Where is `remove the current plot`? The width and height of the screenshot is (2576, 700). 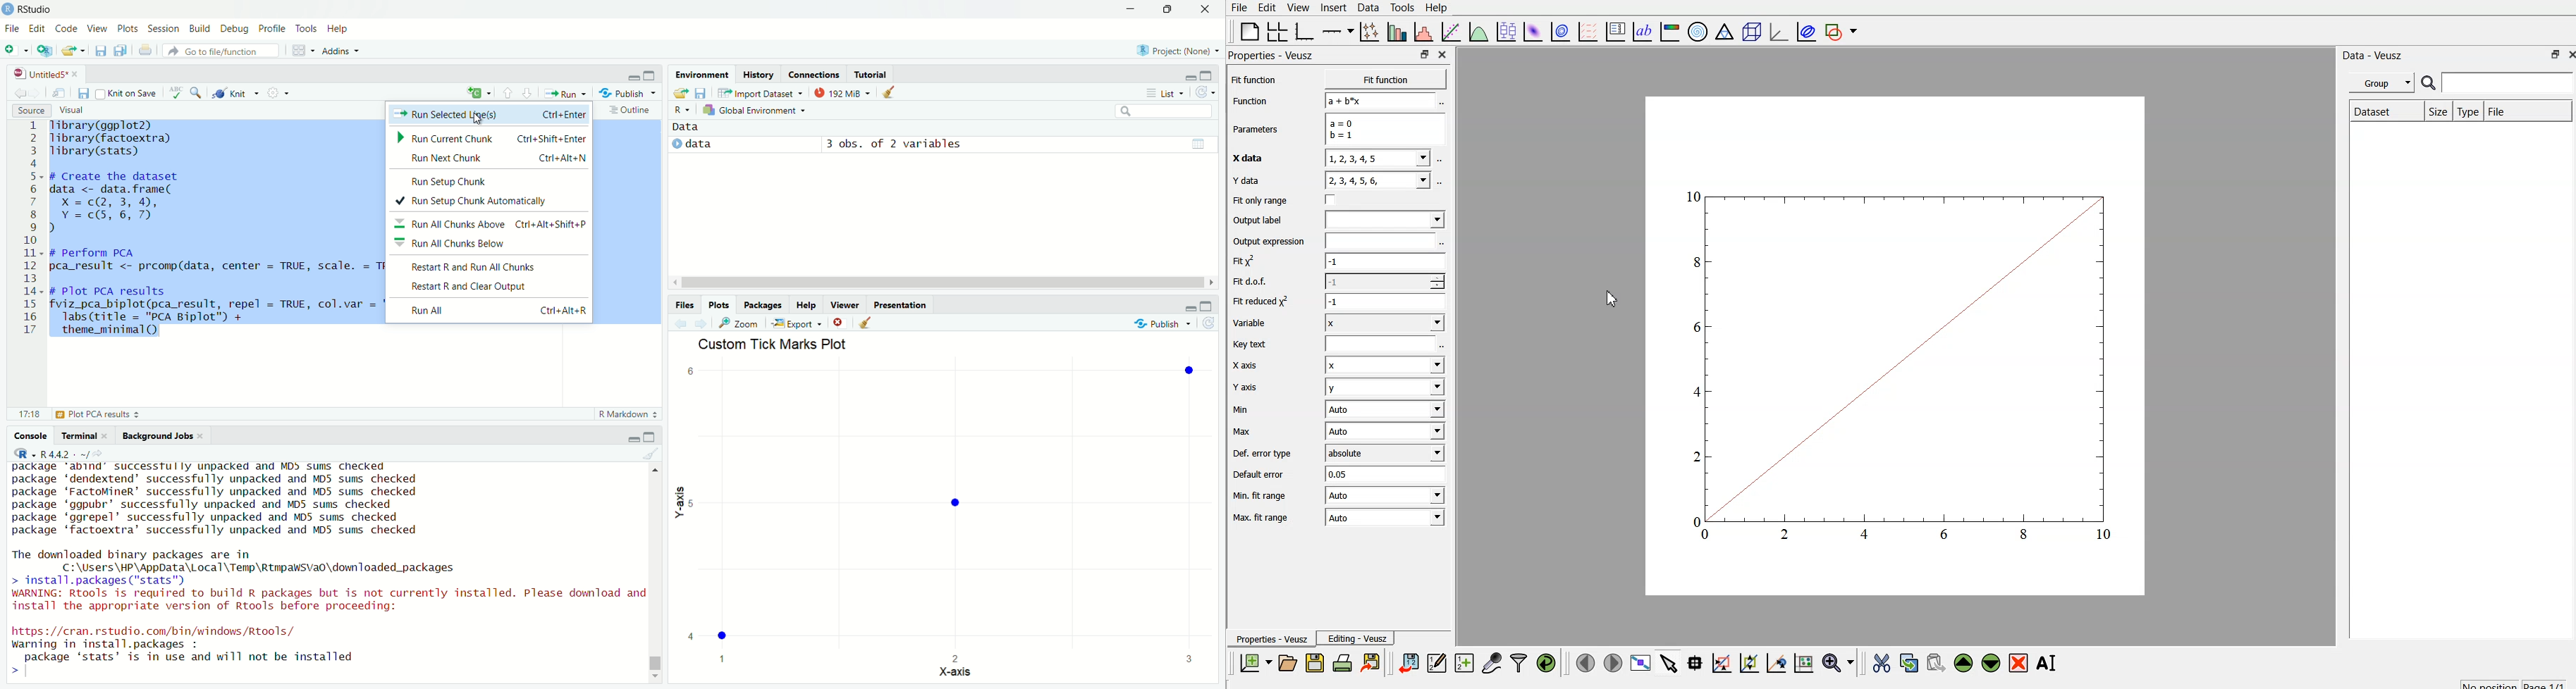 remove the current plot is located at coordinates (839, 322).